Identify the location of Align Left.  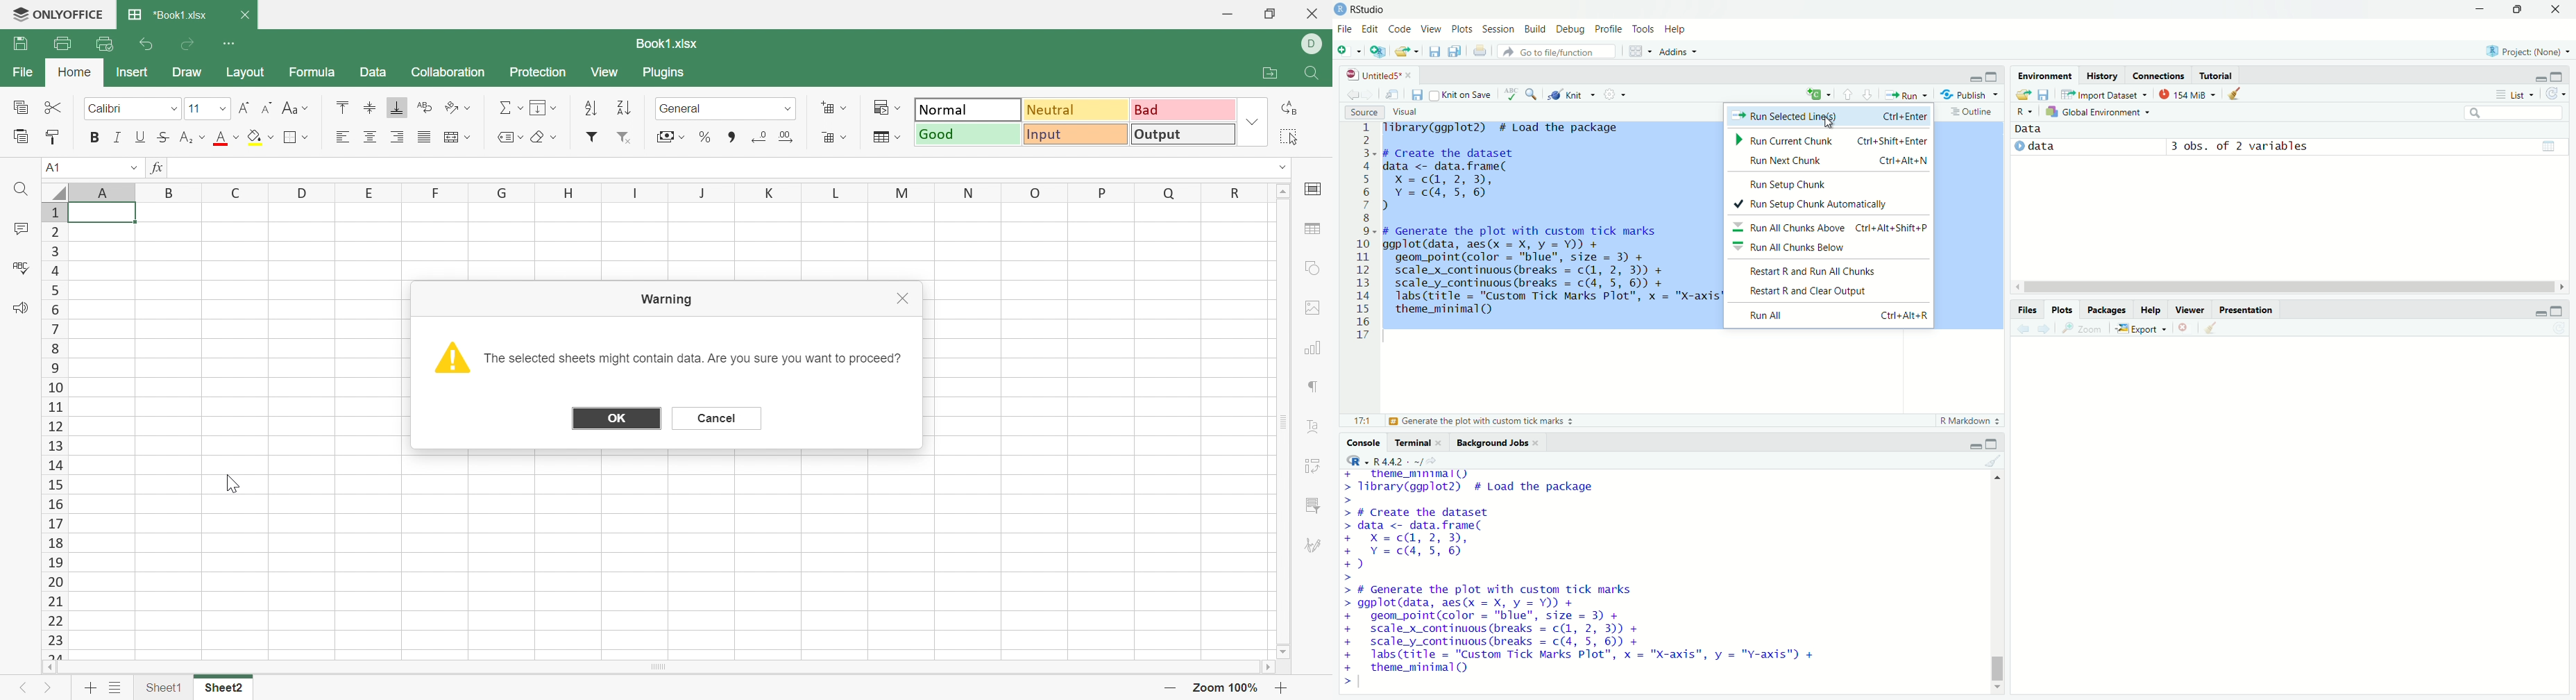
(342, 137).